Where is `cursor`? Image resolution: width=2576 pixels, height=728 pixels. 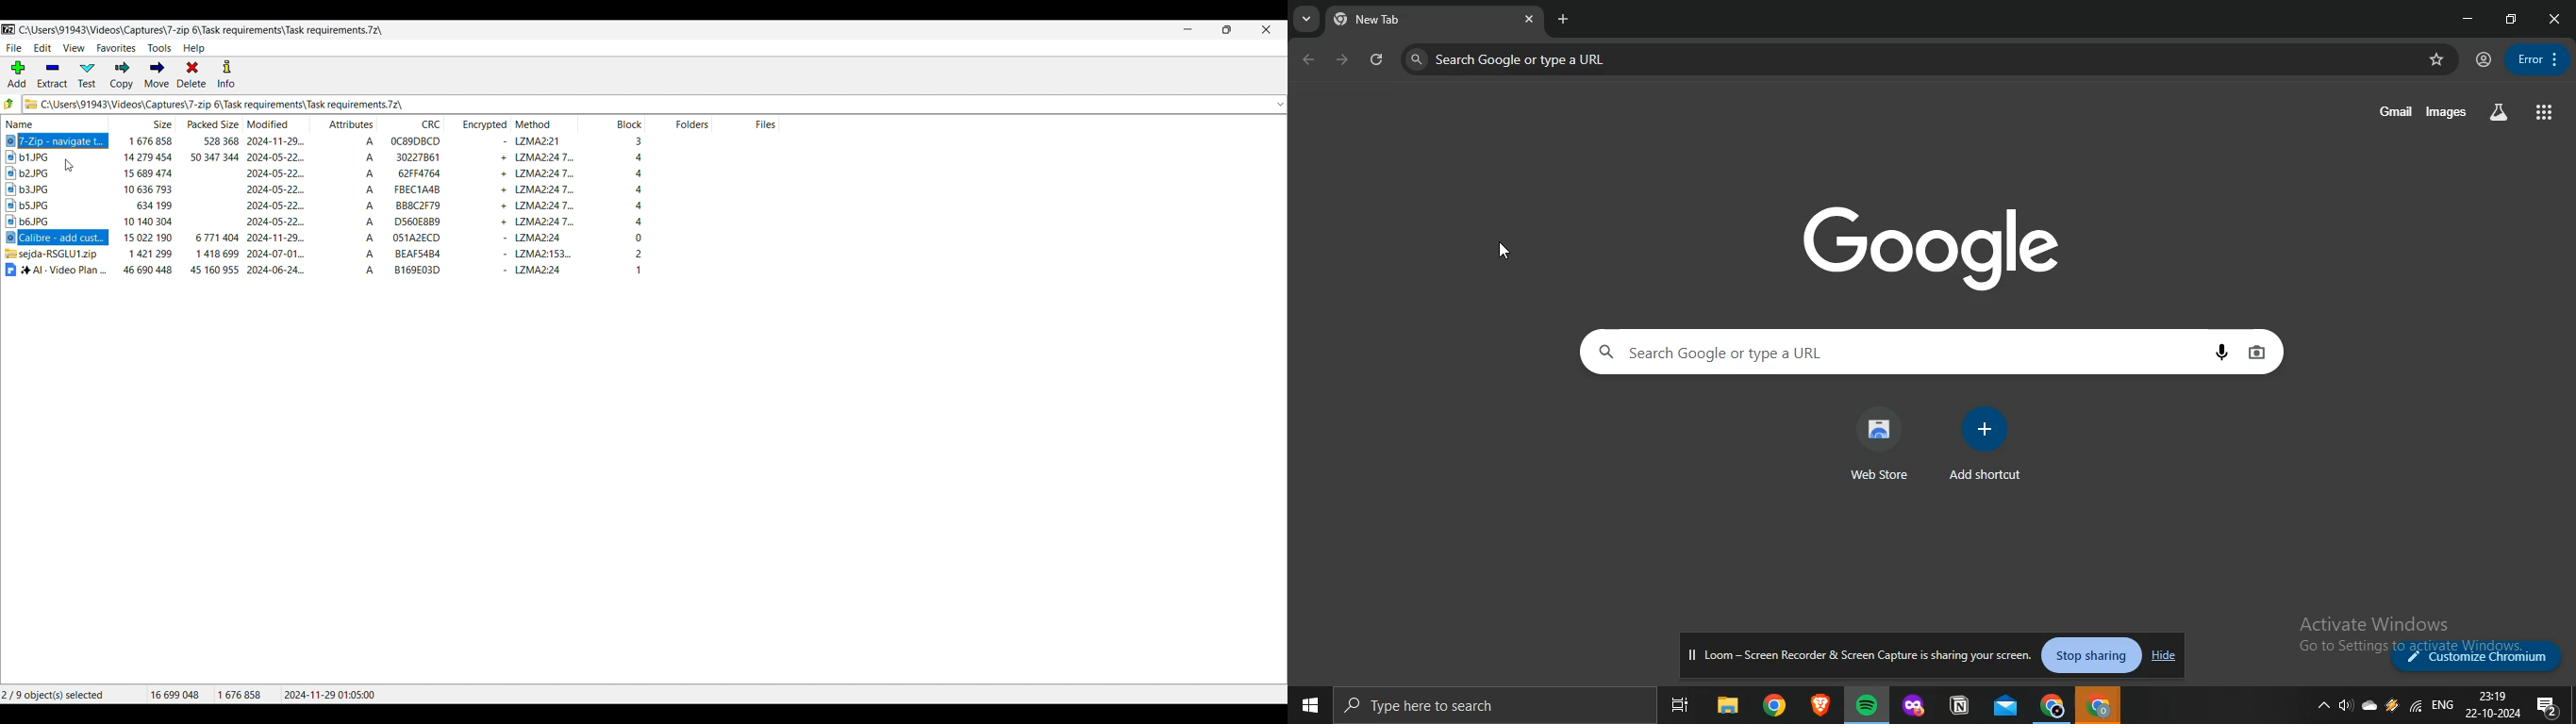
cursor is located at coordinates (1508, 253).